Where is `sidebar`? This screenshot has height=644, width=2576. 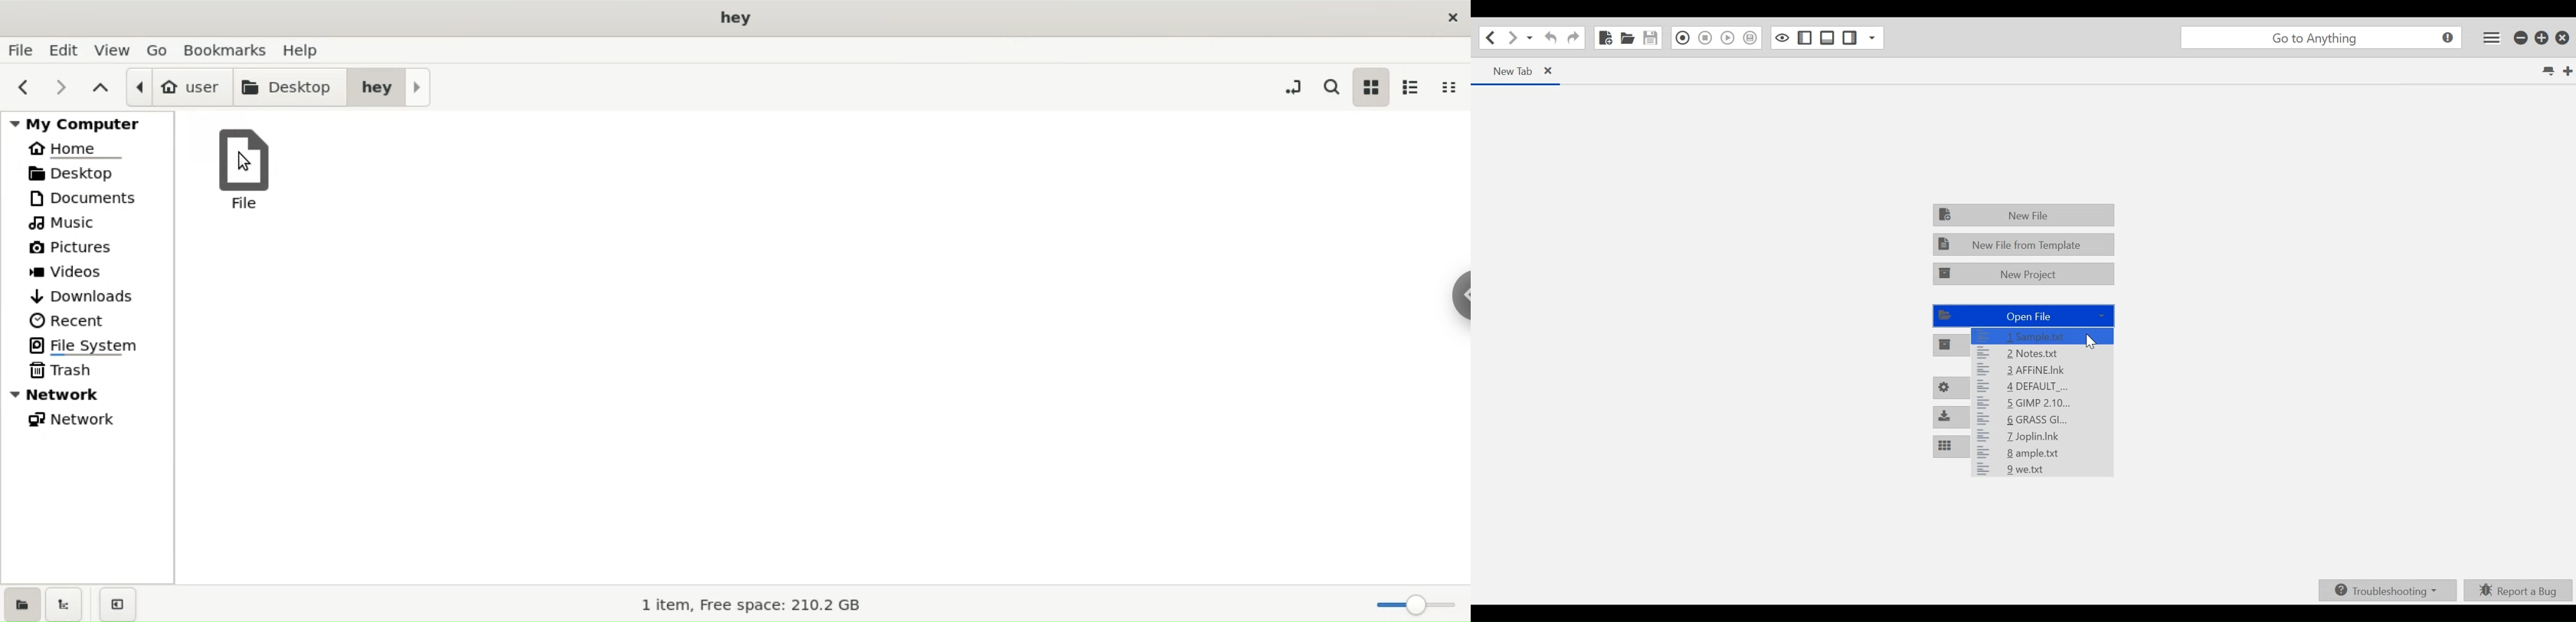
sidebar is located at coordinates (1444, 301).